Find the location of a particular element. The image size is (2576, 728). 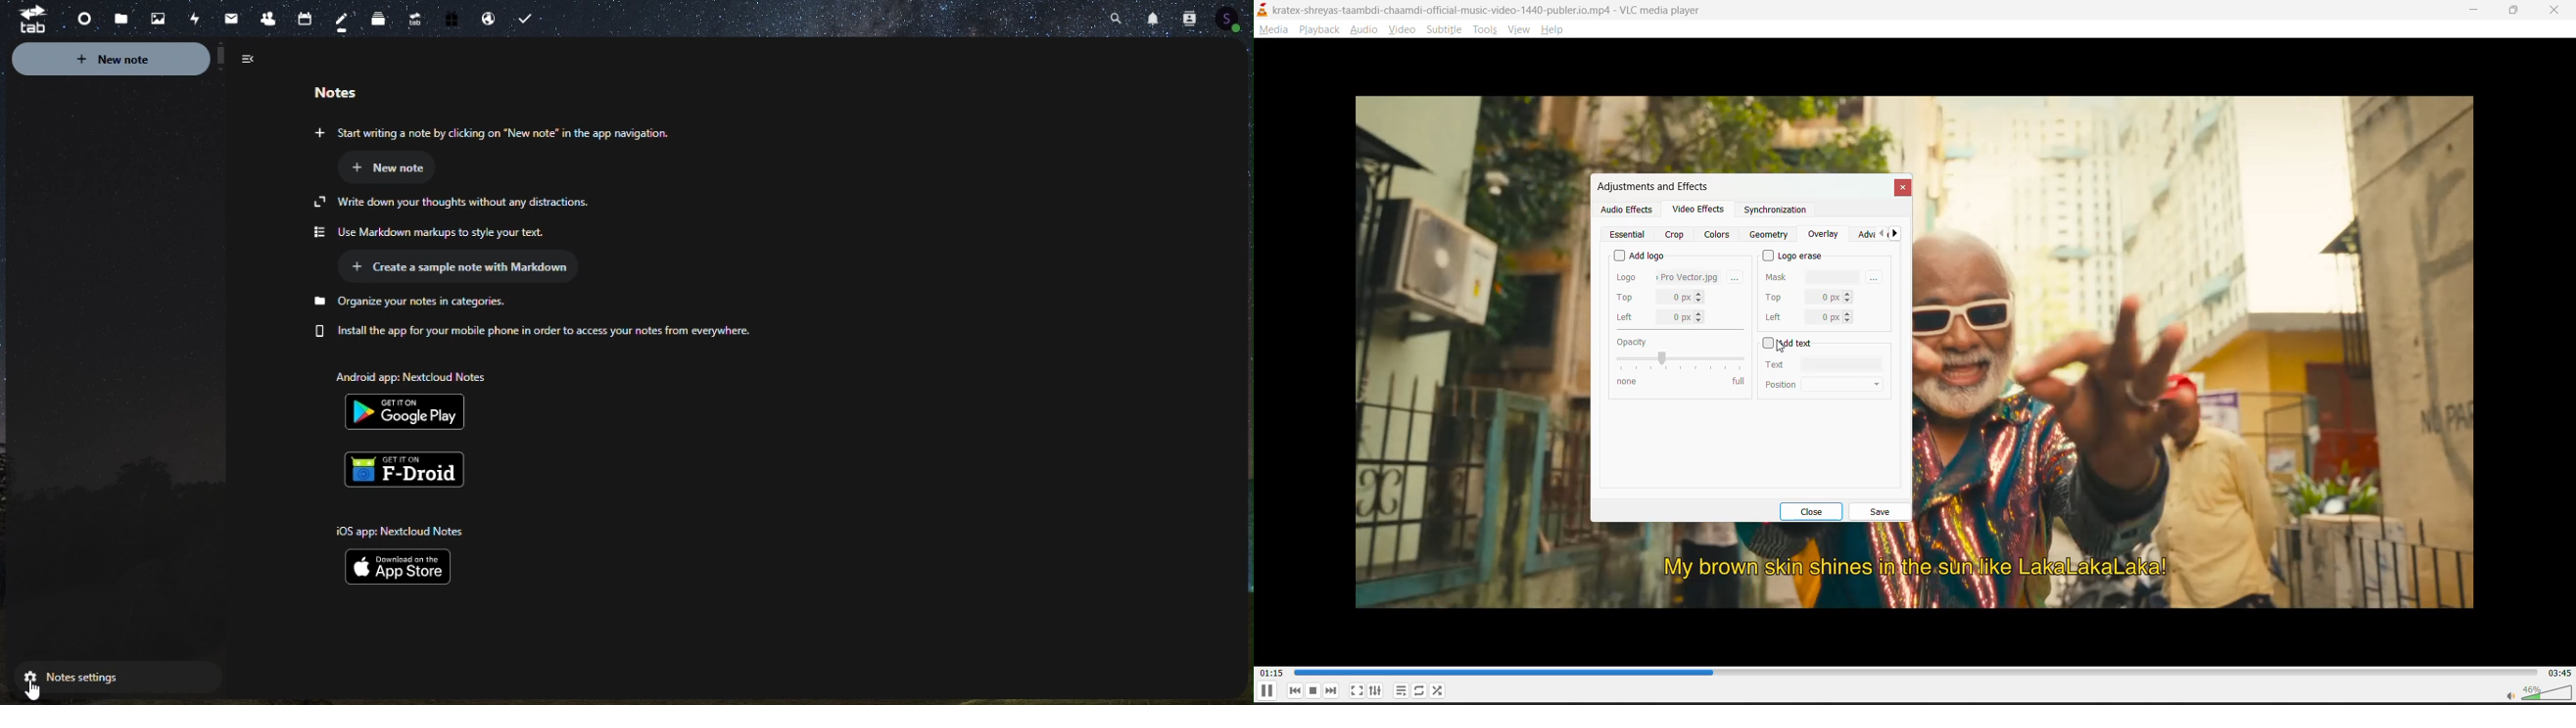

notes Setting is located at coordinates (104, 680).